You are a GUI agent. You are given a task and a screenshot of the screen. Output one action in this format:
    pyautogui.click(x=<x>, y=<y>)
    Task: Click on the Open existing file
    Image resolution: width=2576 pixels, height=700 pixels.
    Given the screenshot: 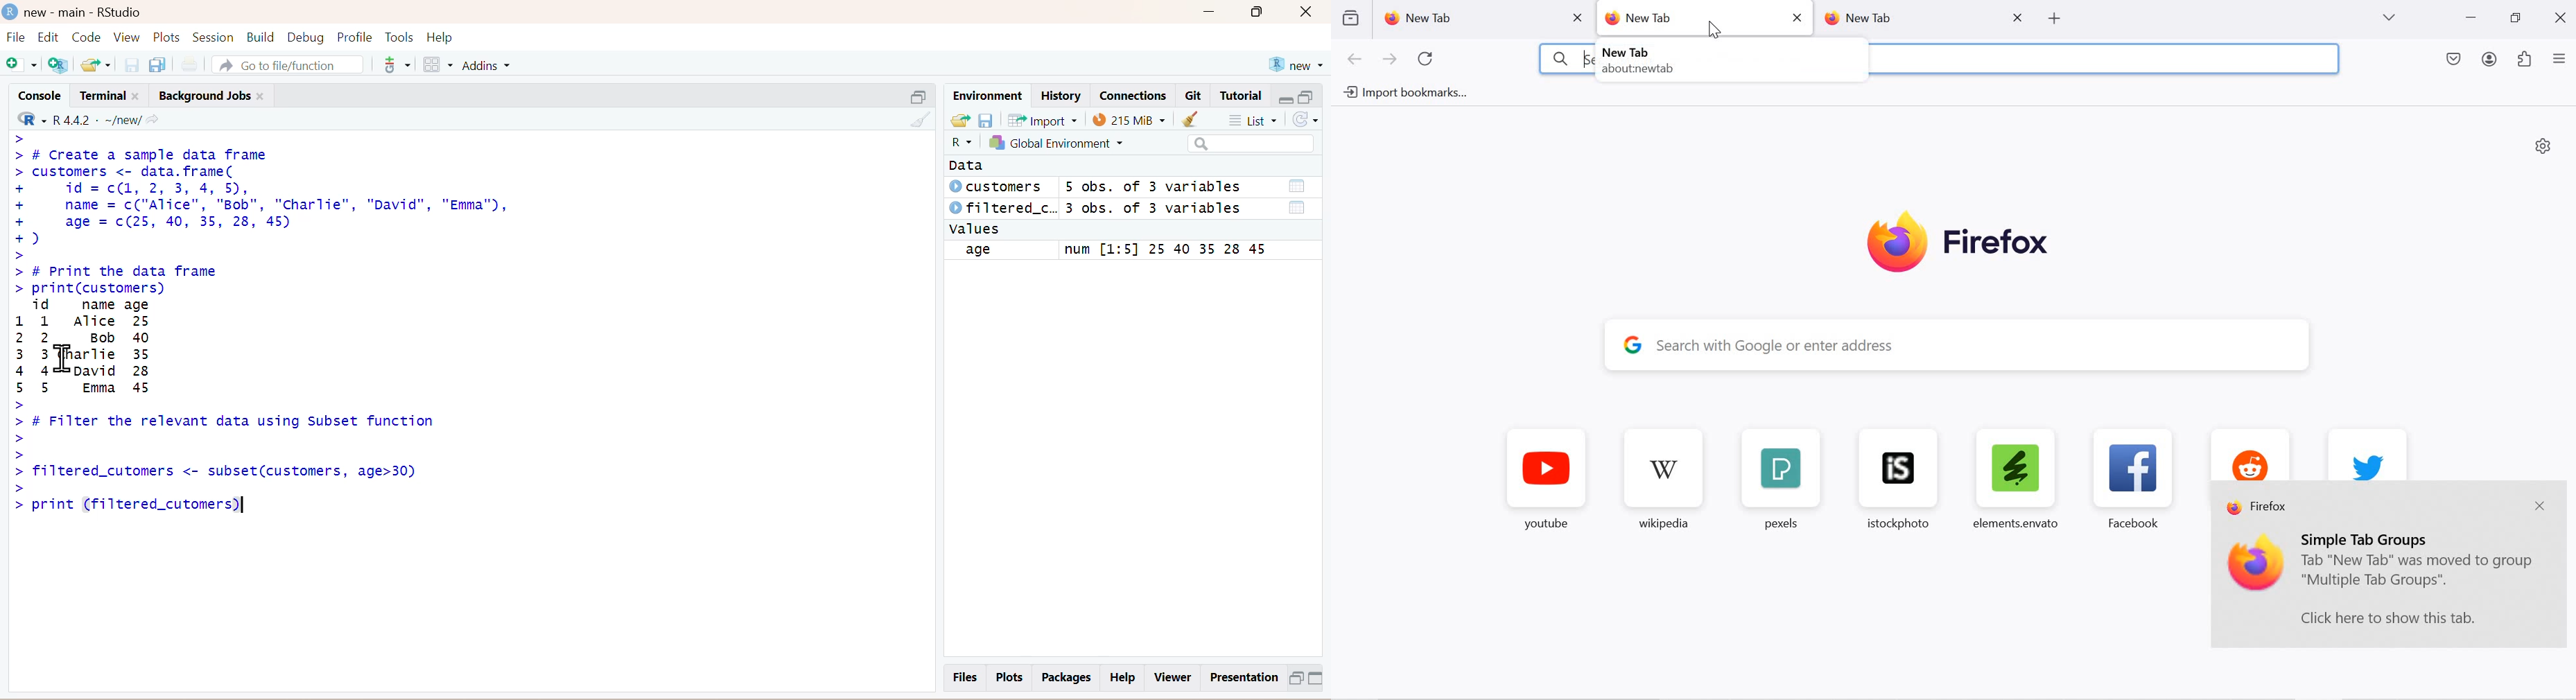 What is the action you would take?
    pyautogui.click(x=98, y=63)
    